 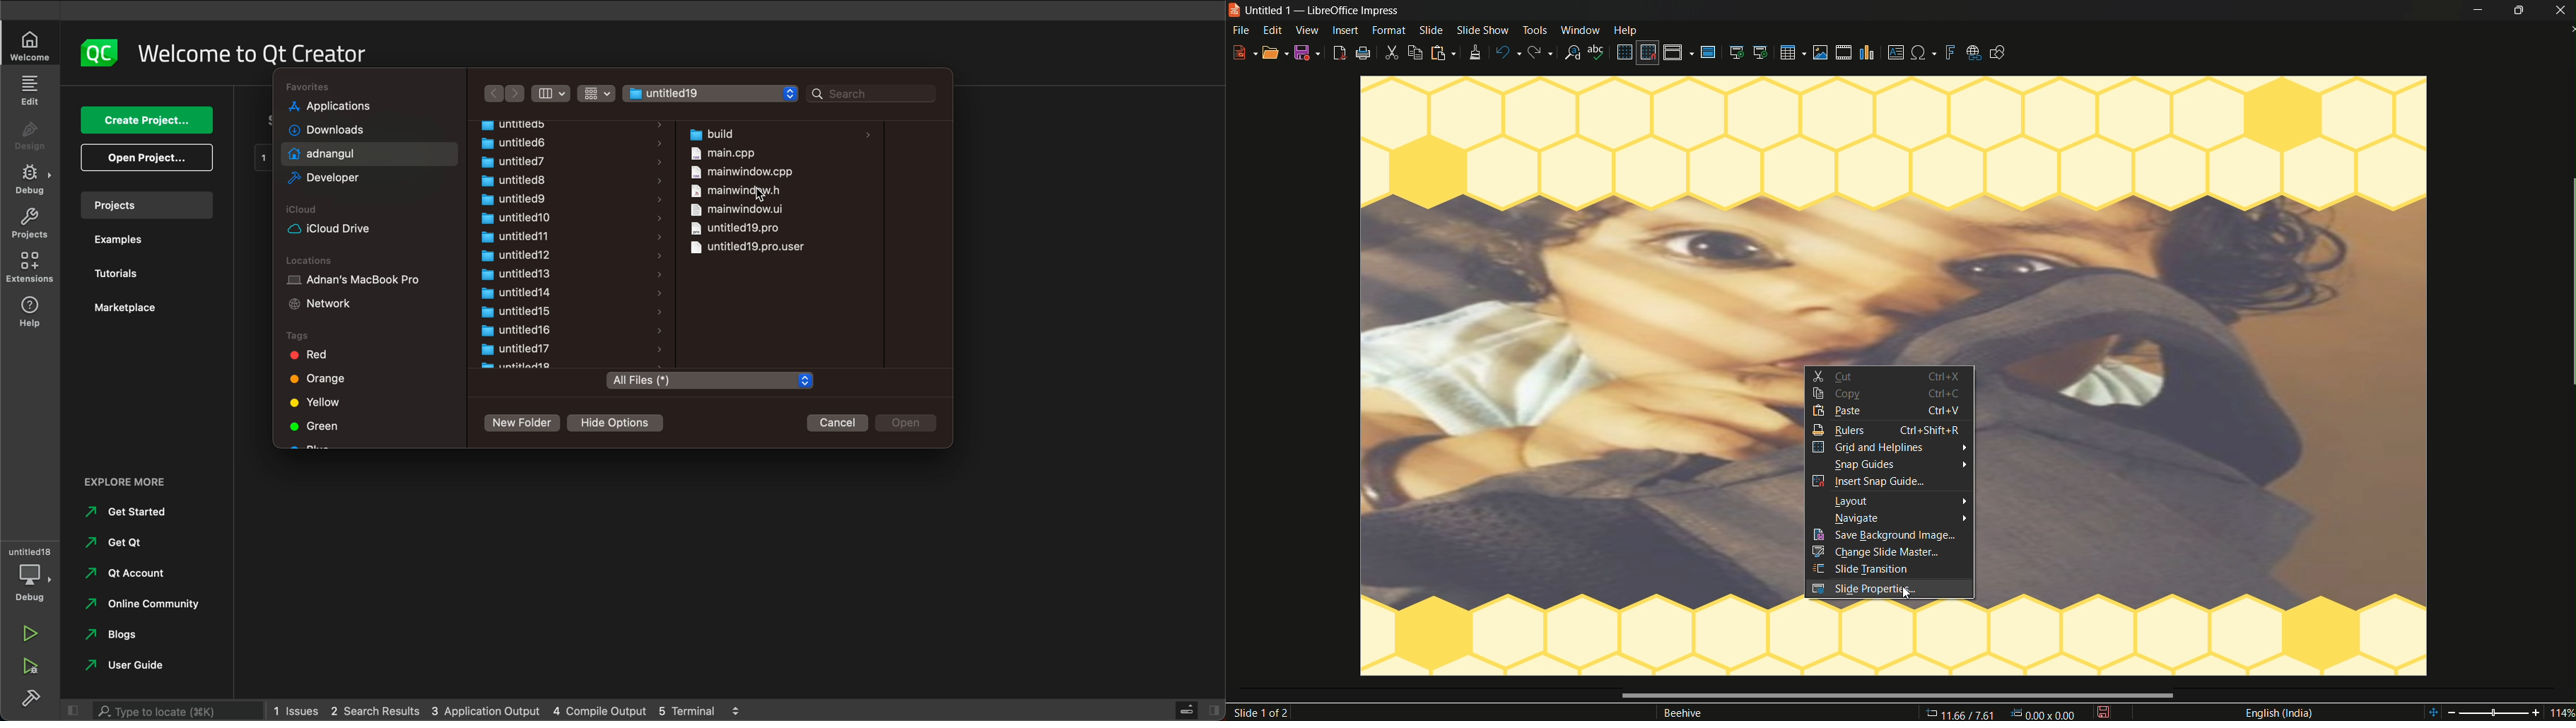 I want to click on table, so click(x=1793, y=52).